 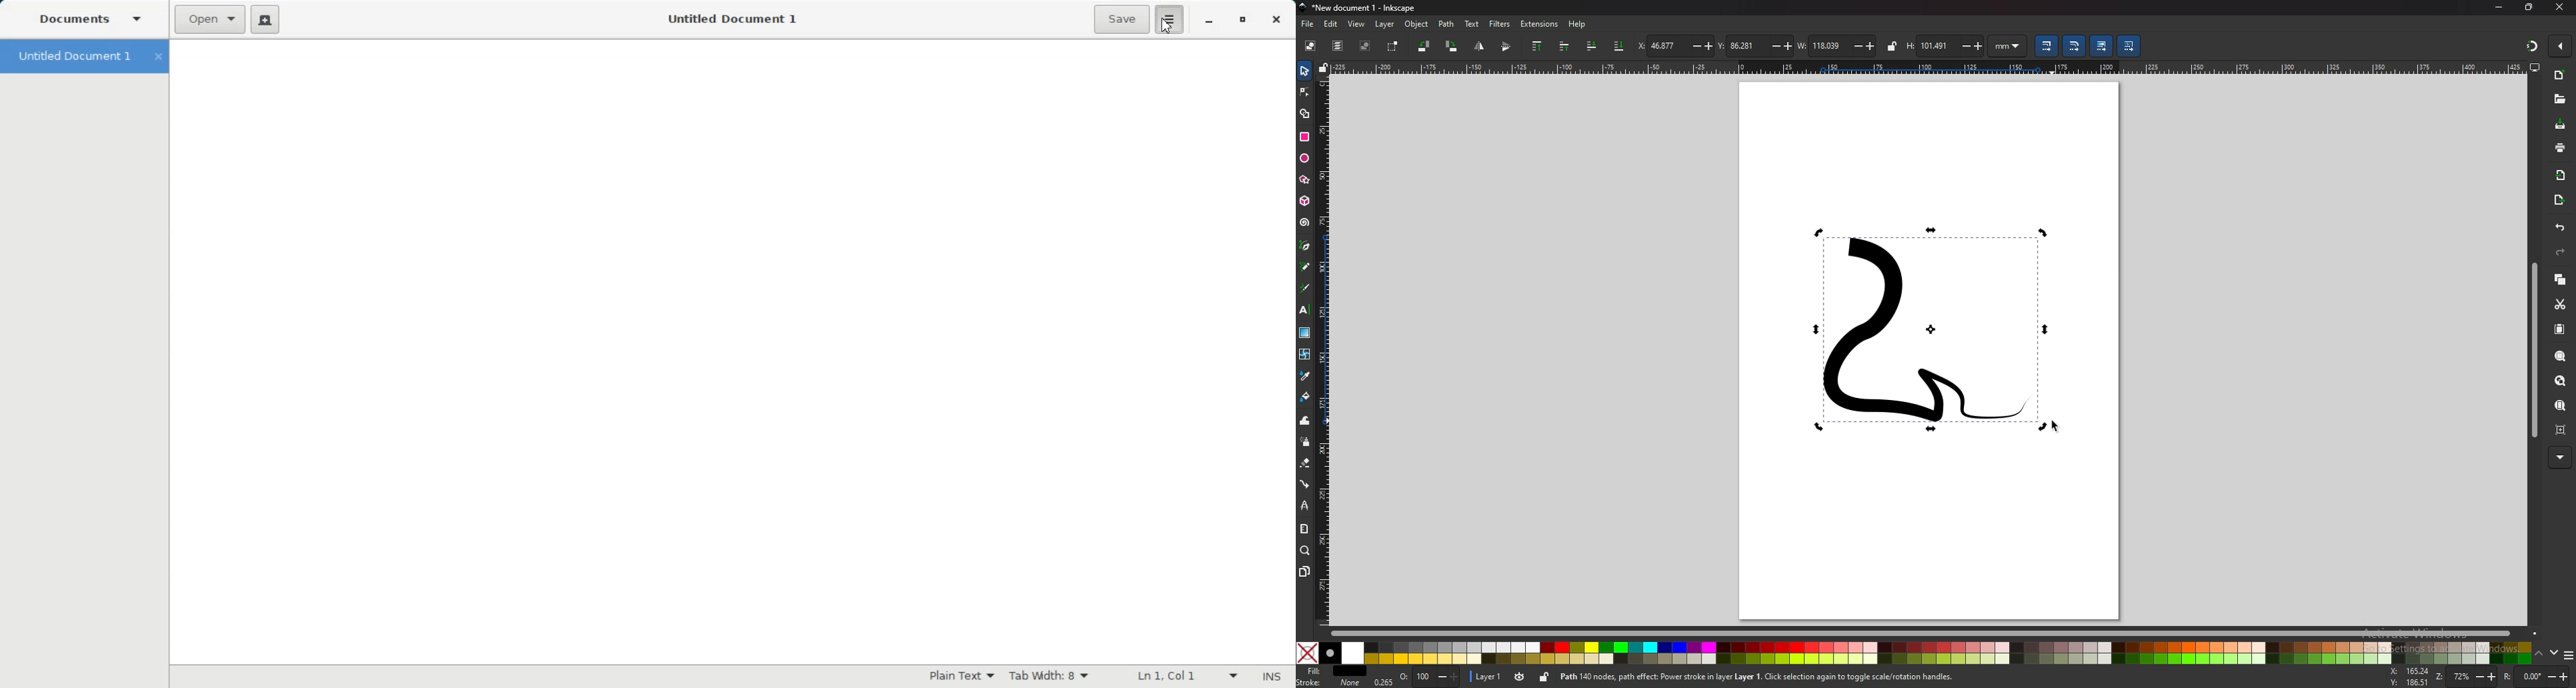 What do you see at coordinates (1447, 23) in the screenshot?
I see `path` at bounding box center [1447, 23].